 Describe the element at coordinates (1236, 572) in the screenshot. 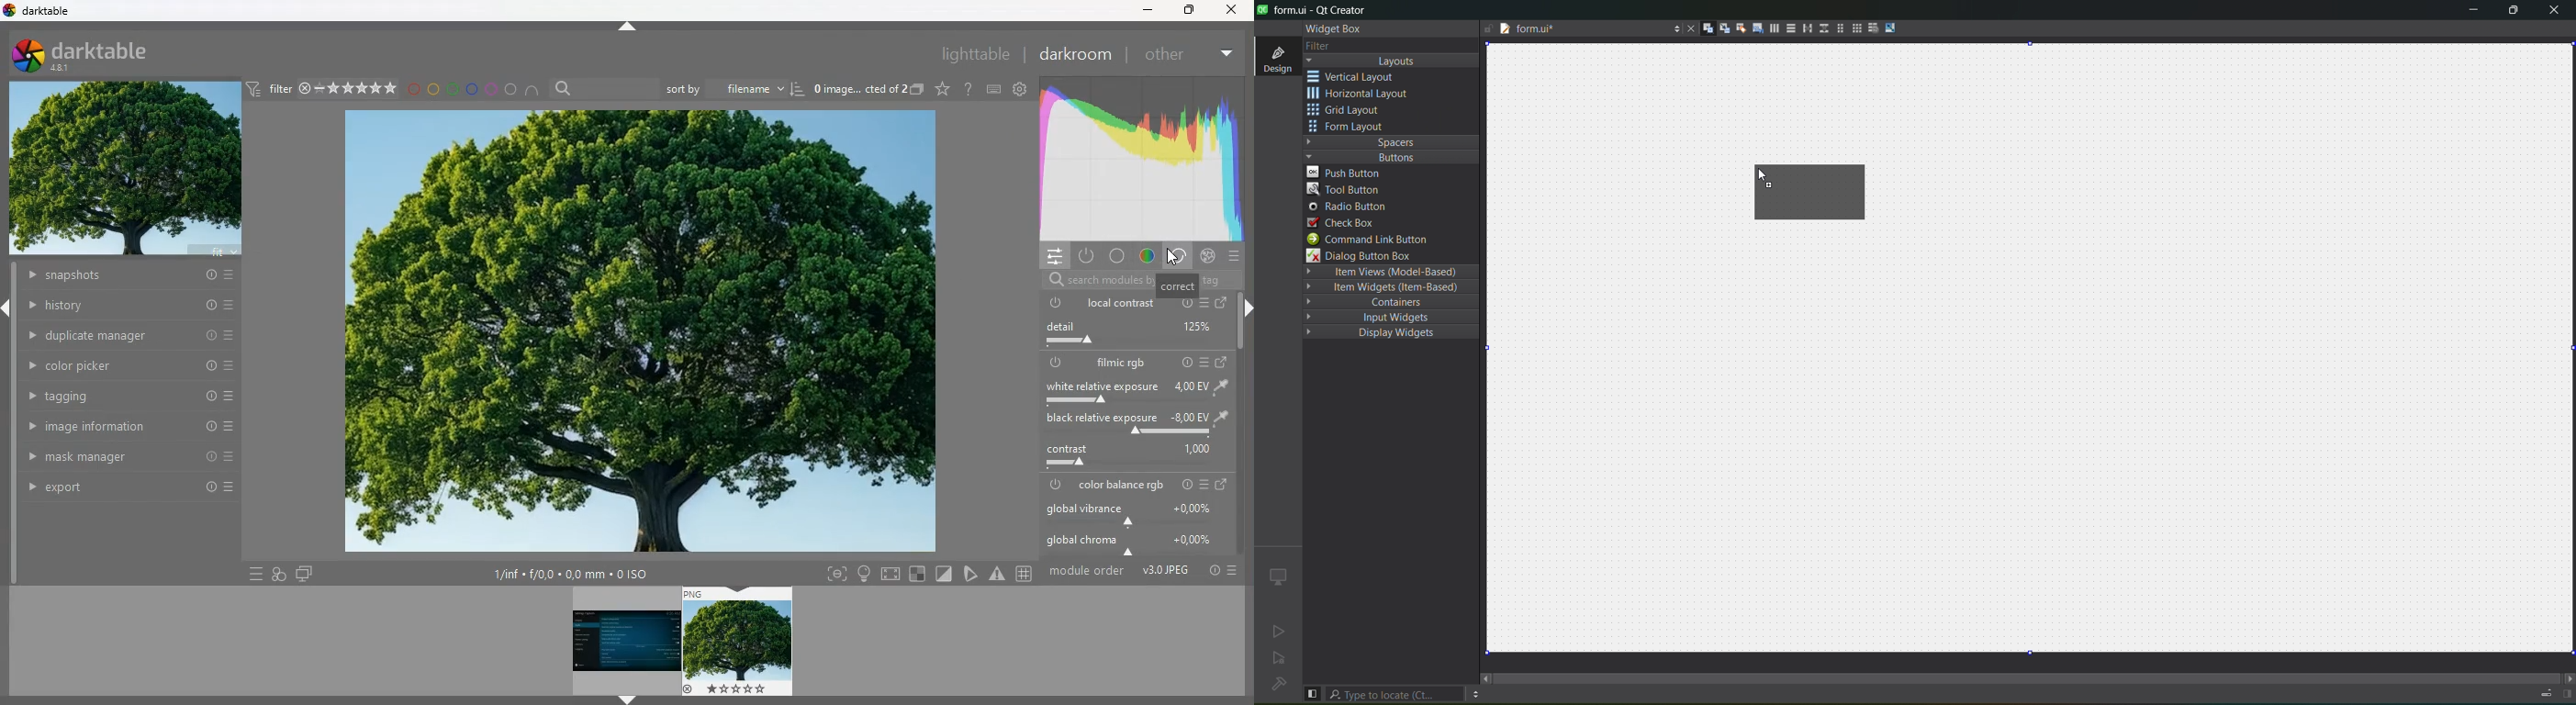

I see `more` at that location.